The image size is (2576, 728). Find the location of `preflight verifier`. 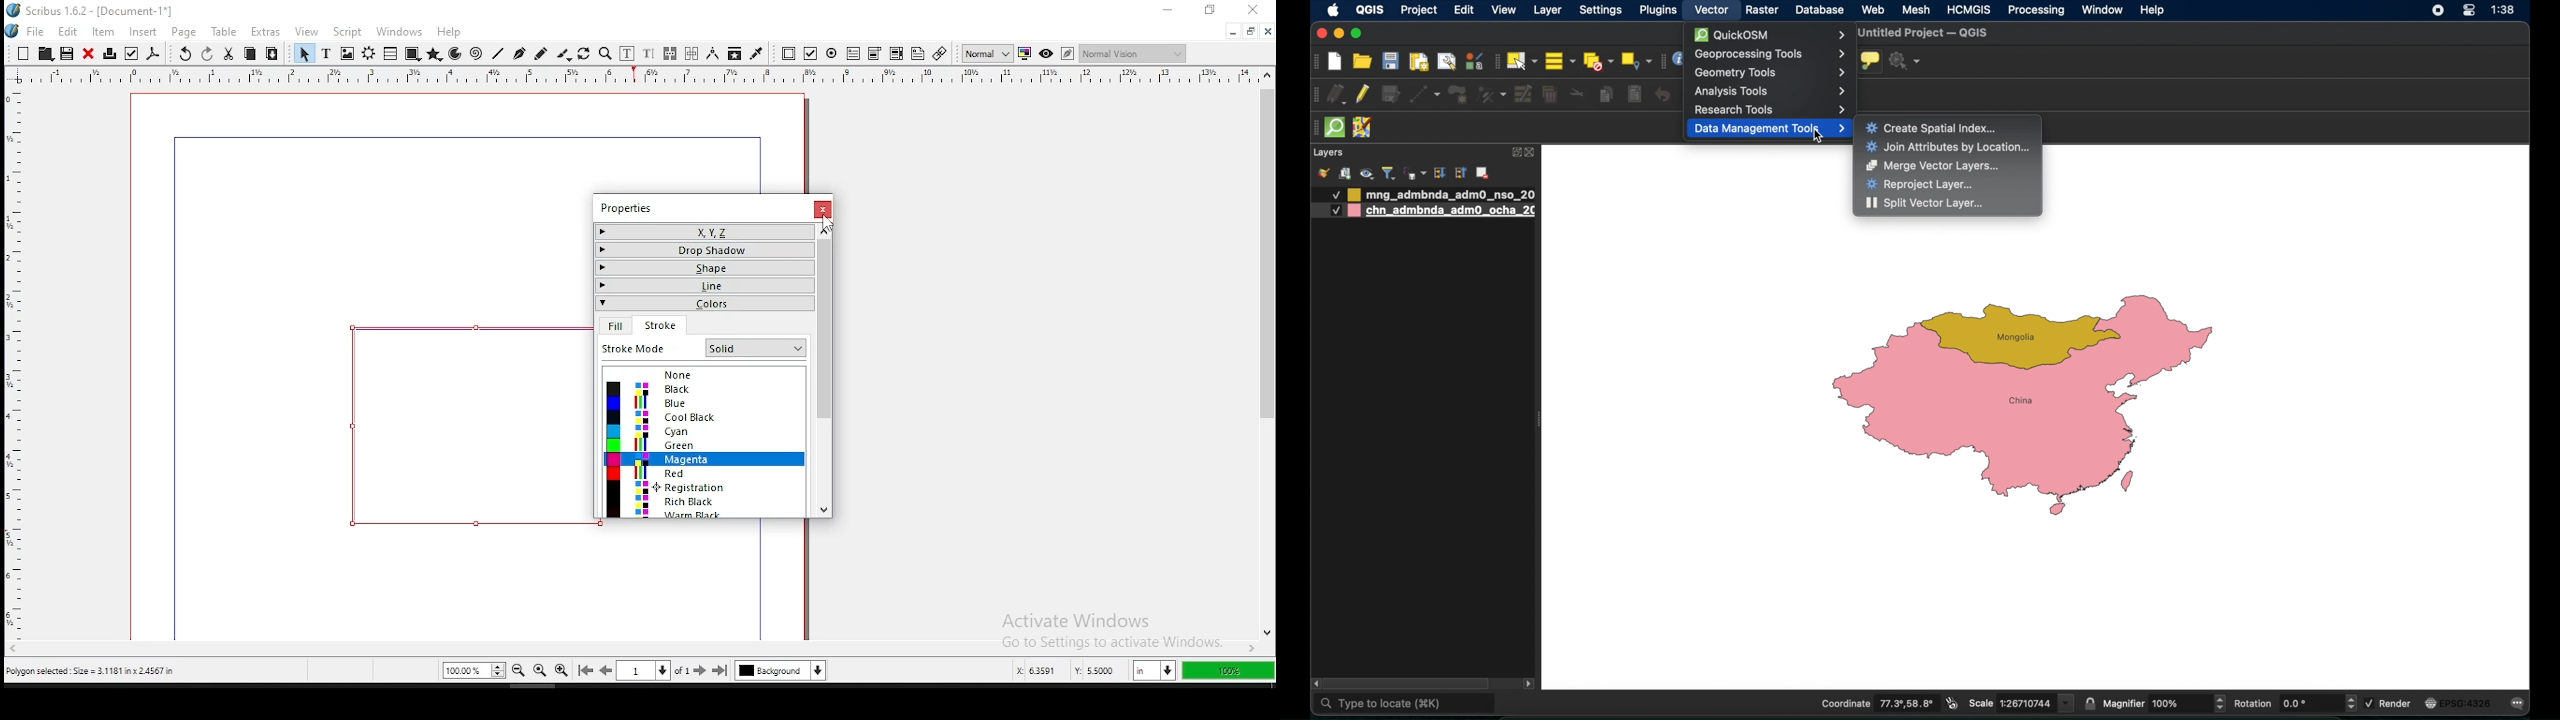

preflight verifier is located at coordinates (130, 54).